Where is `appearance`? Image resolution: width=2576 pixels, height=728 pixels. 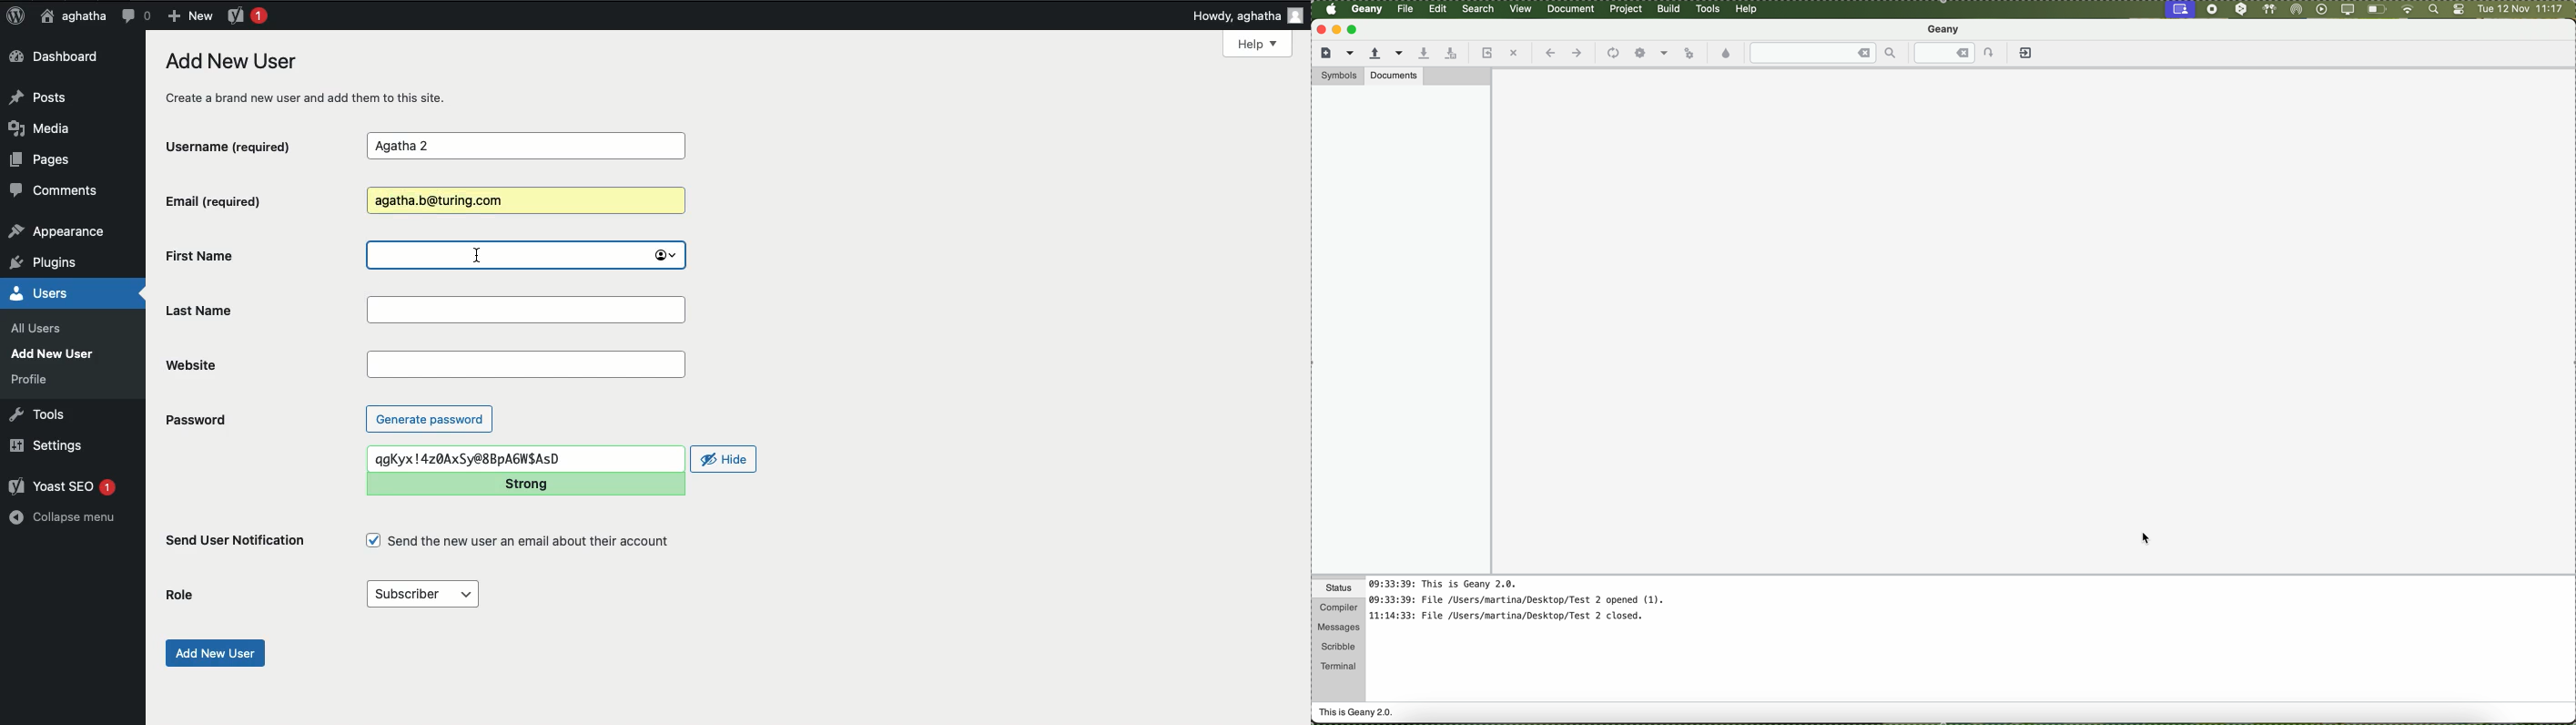 appearance is located at coordinates (57, 233).